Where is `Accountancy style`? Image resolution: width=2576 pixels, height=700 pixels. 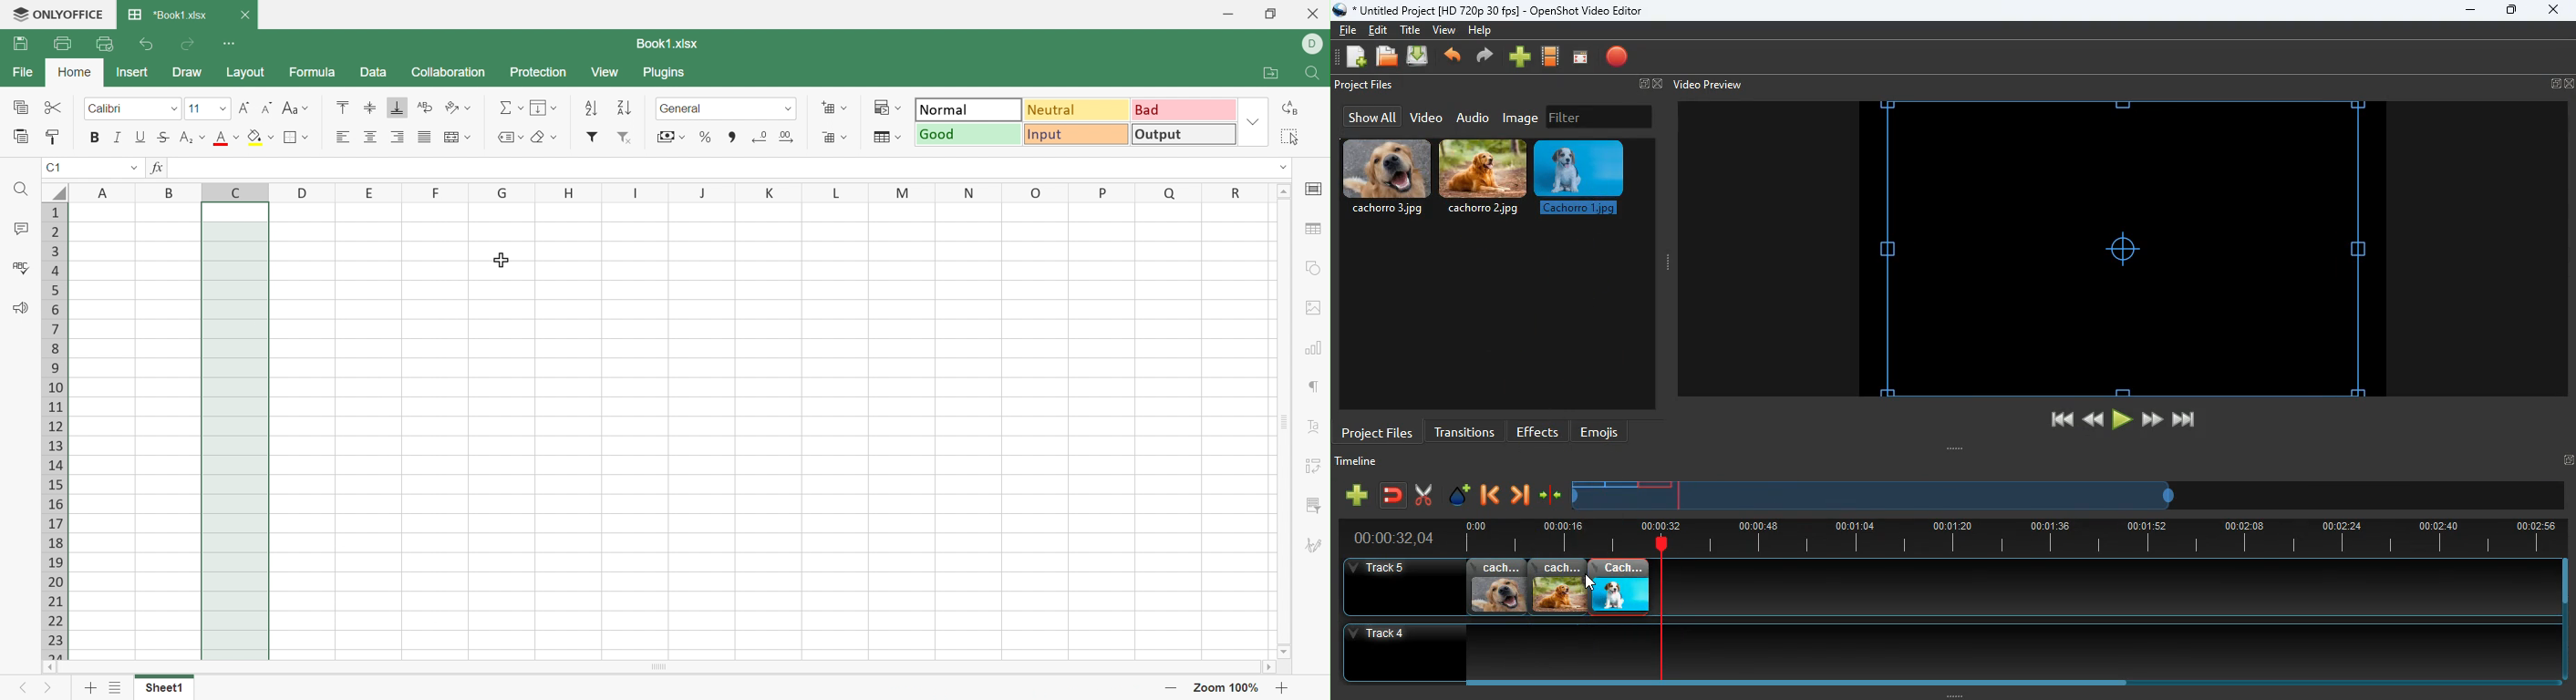 Accountancy style is located at coordinates (664, 139).